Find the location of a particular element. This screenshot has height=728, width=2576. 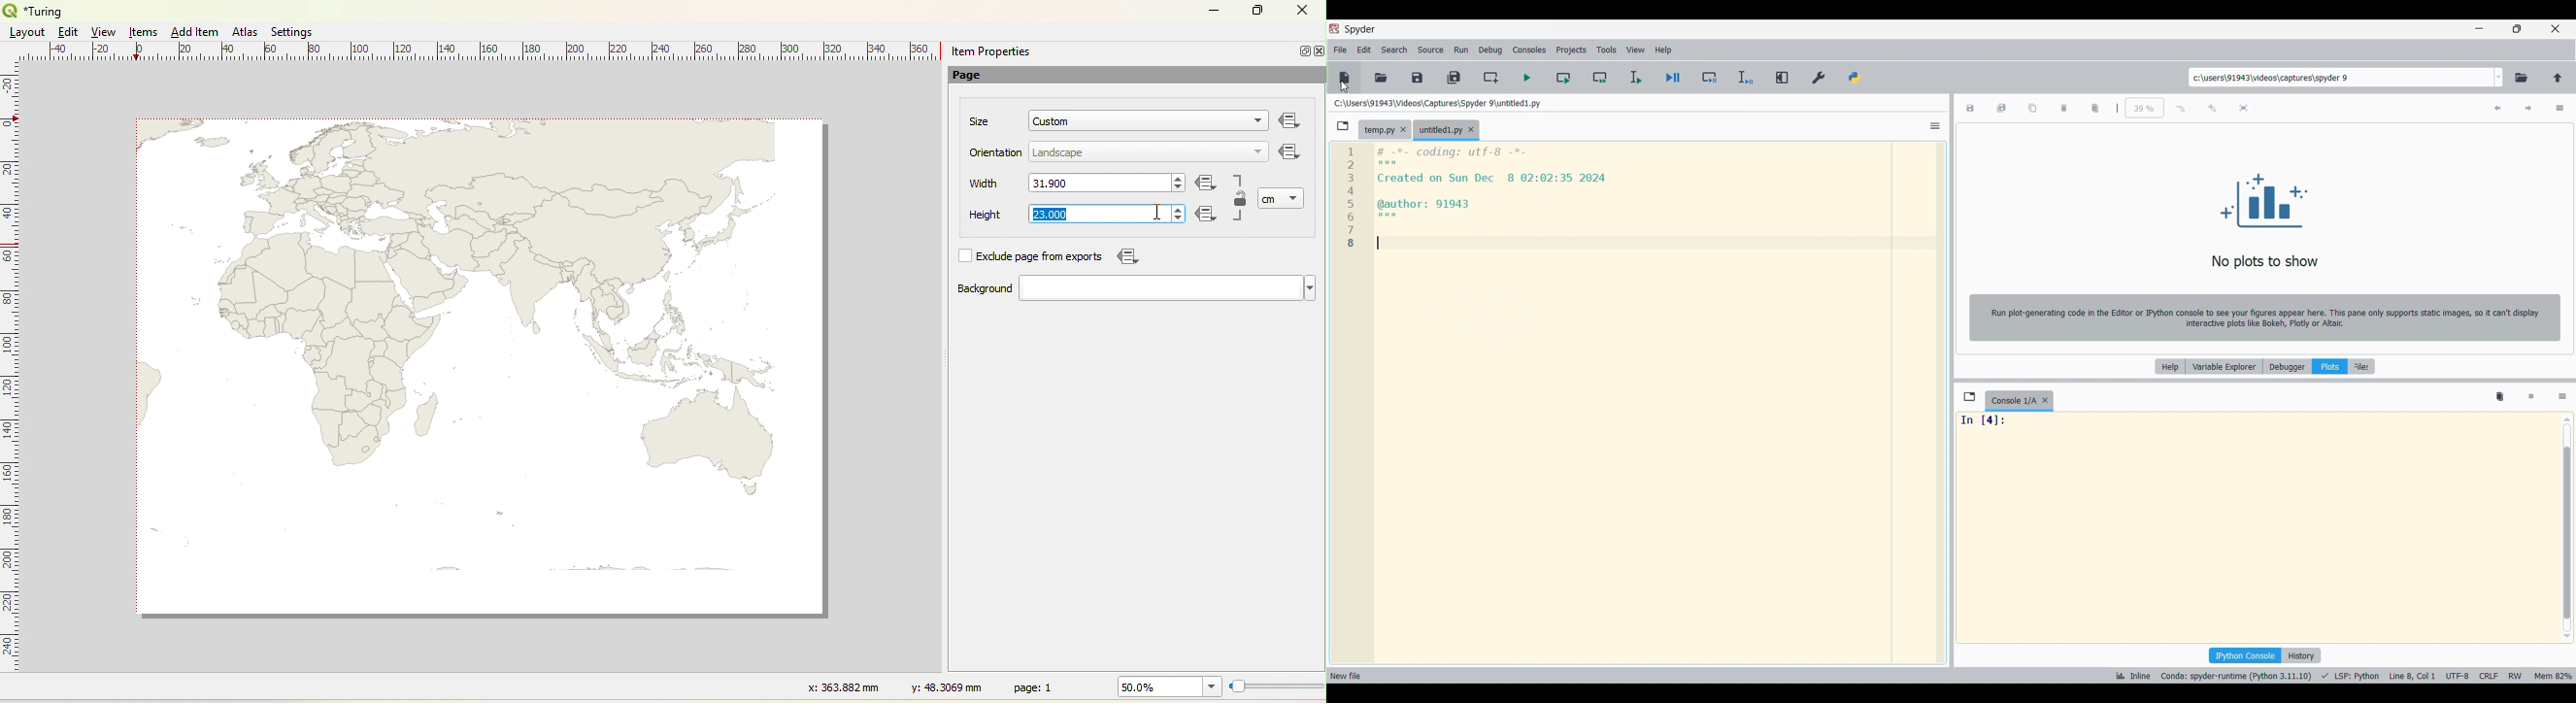

Debug cell is located at coordinates (1711, 77).